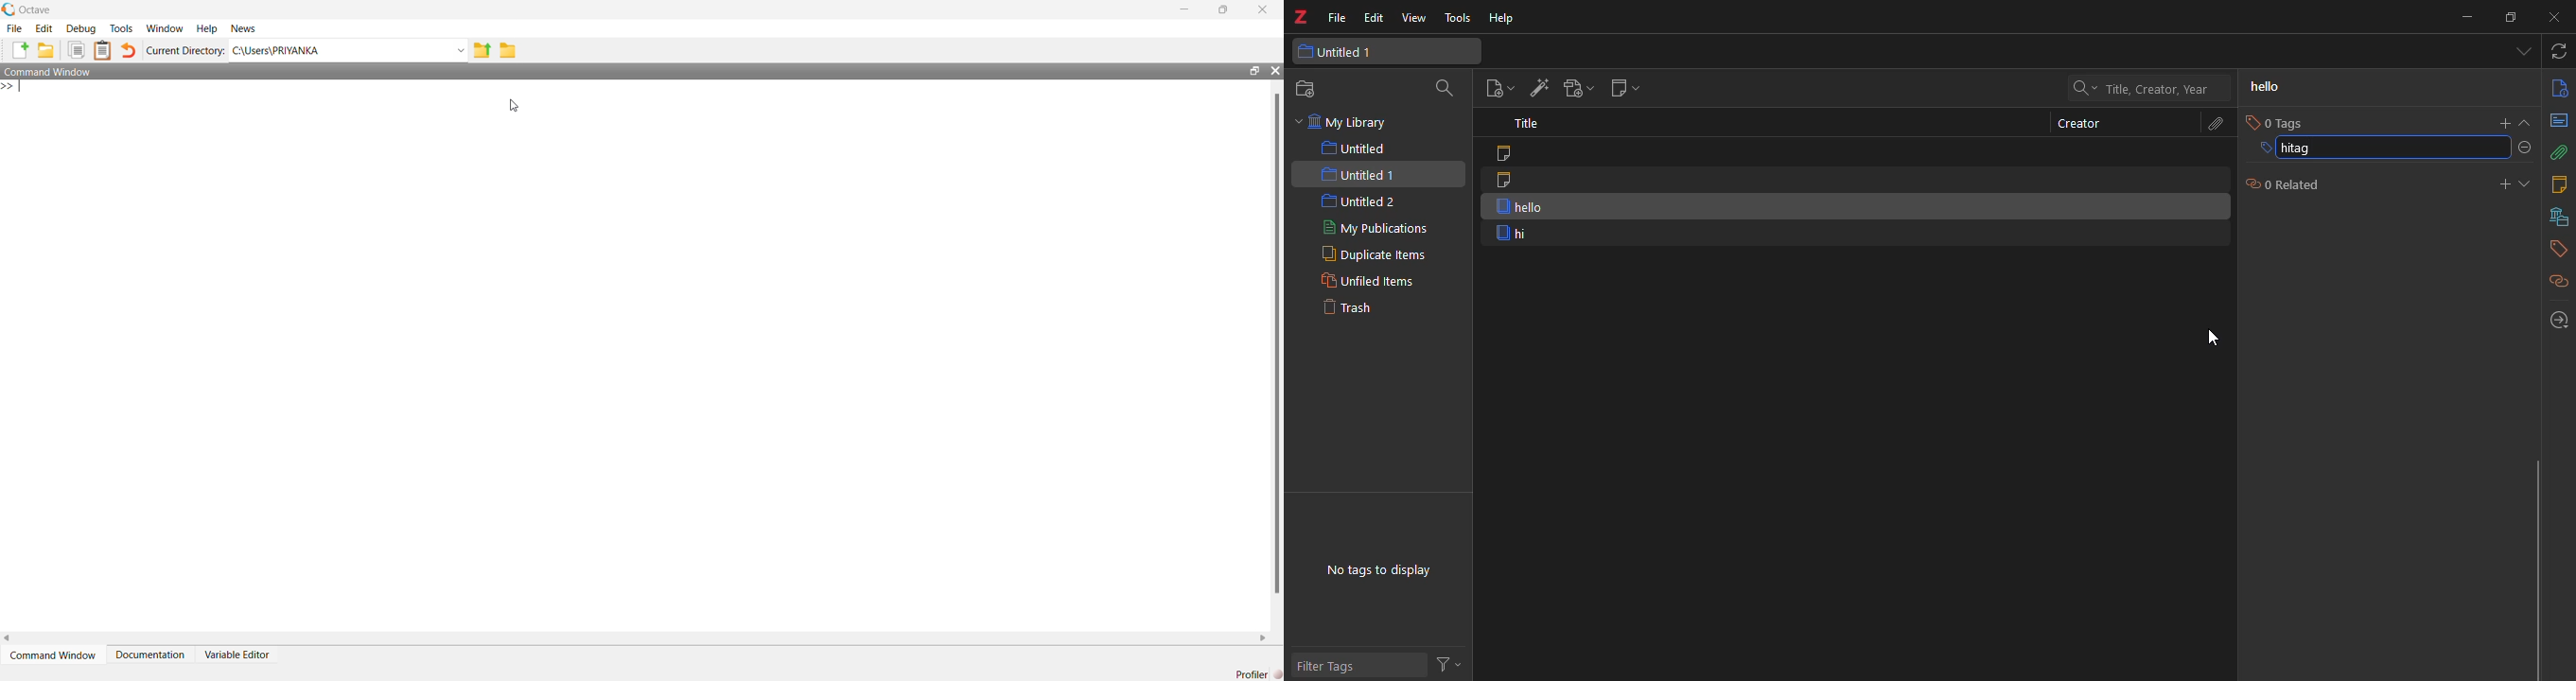  I want to click on note, so click(1512, 154).